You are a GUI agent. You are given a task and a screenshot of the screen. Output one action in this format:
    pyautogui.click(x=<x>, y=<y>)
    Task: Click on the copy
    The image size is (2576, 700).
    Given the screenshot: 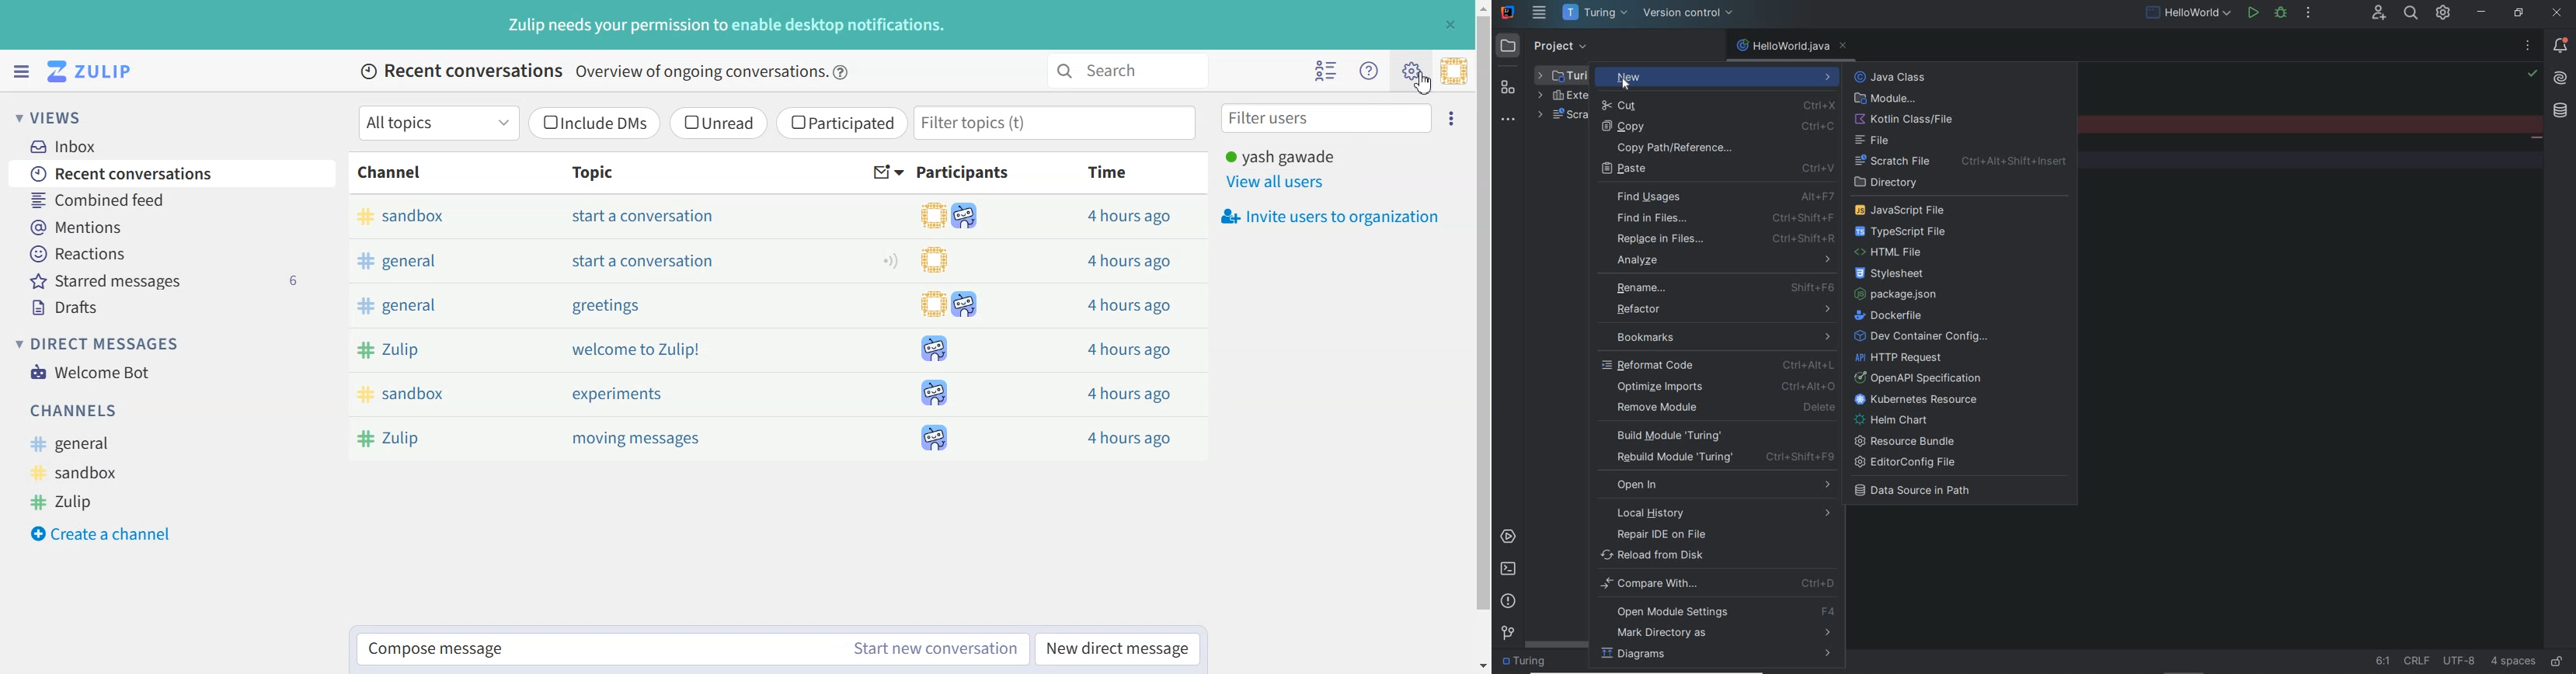 What is the action you would take?
    pyautogui.click(x=1715, y=126)
    